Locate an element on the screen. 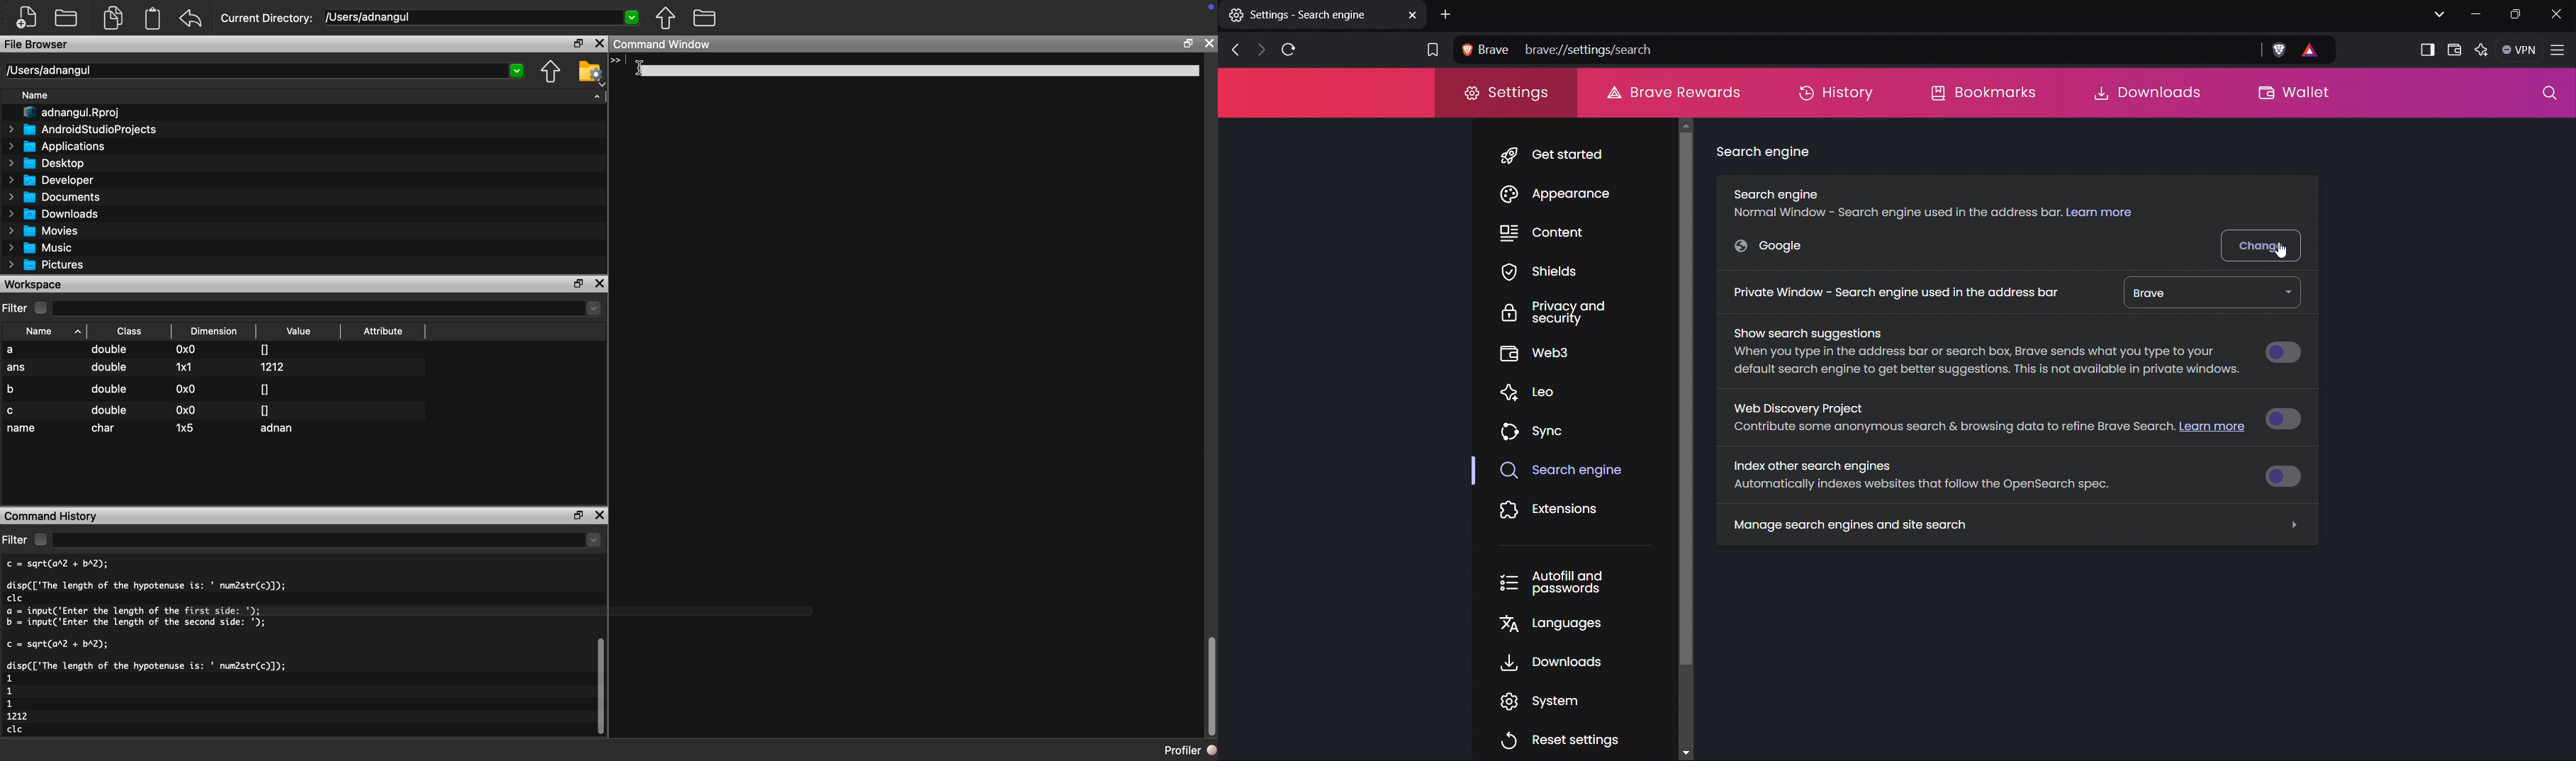   Desktop is located at coordinates (52, 162).